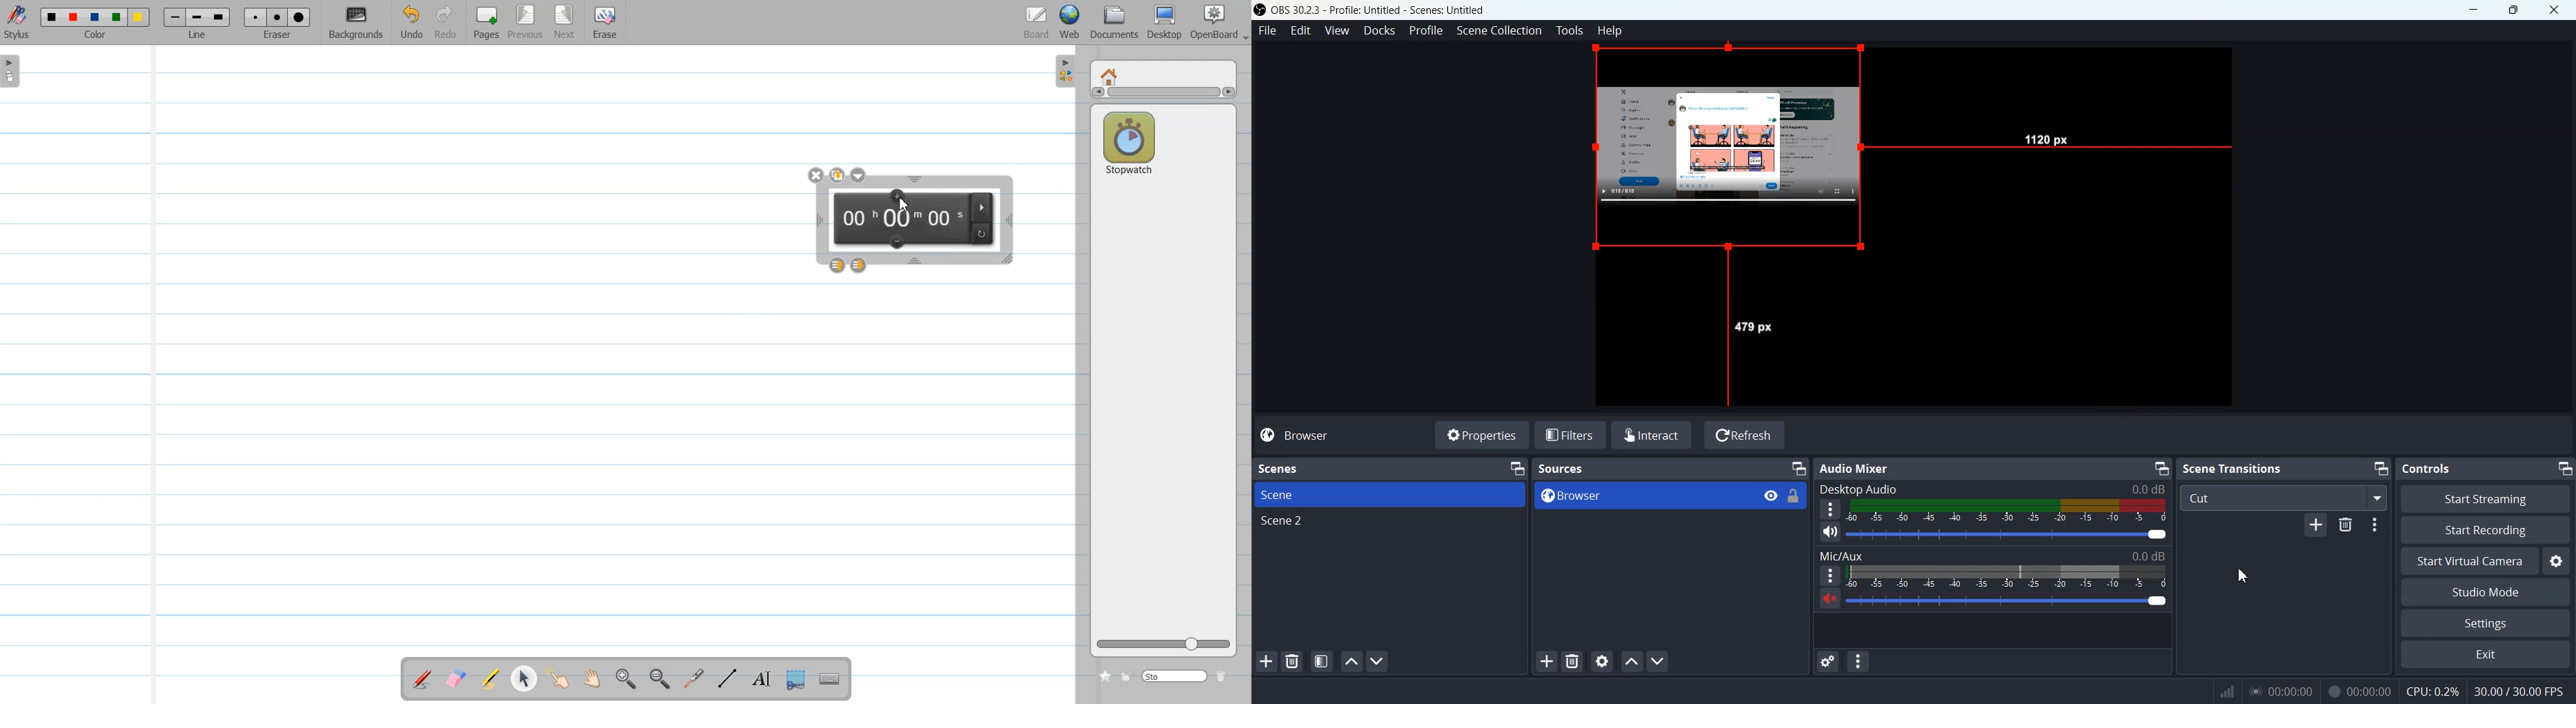 This screenshot has height=728, width=2576. Describe the element at coordinates (1545, 661) in the screenshot. I see `Add source` at that location.